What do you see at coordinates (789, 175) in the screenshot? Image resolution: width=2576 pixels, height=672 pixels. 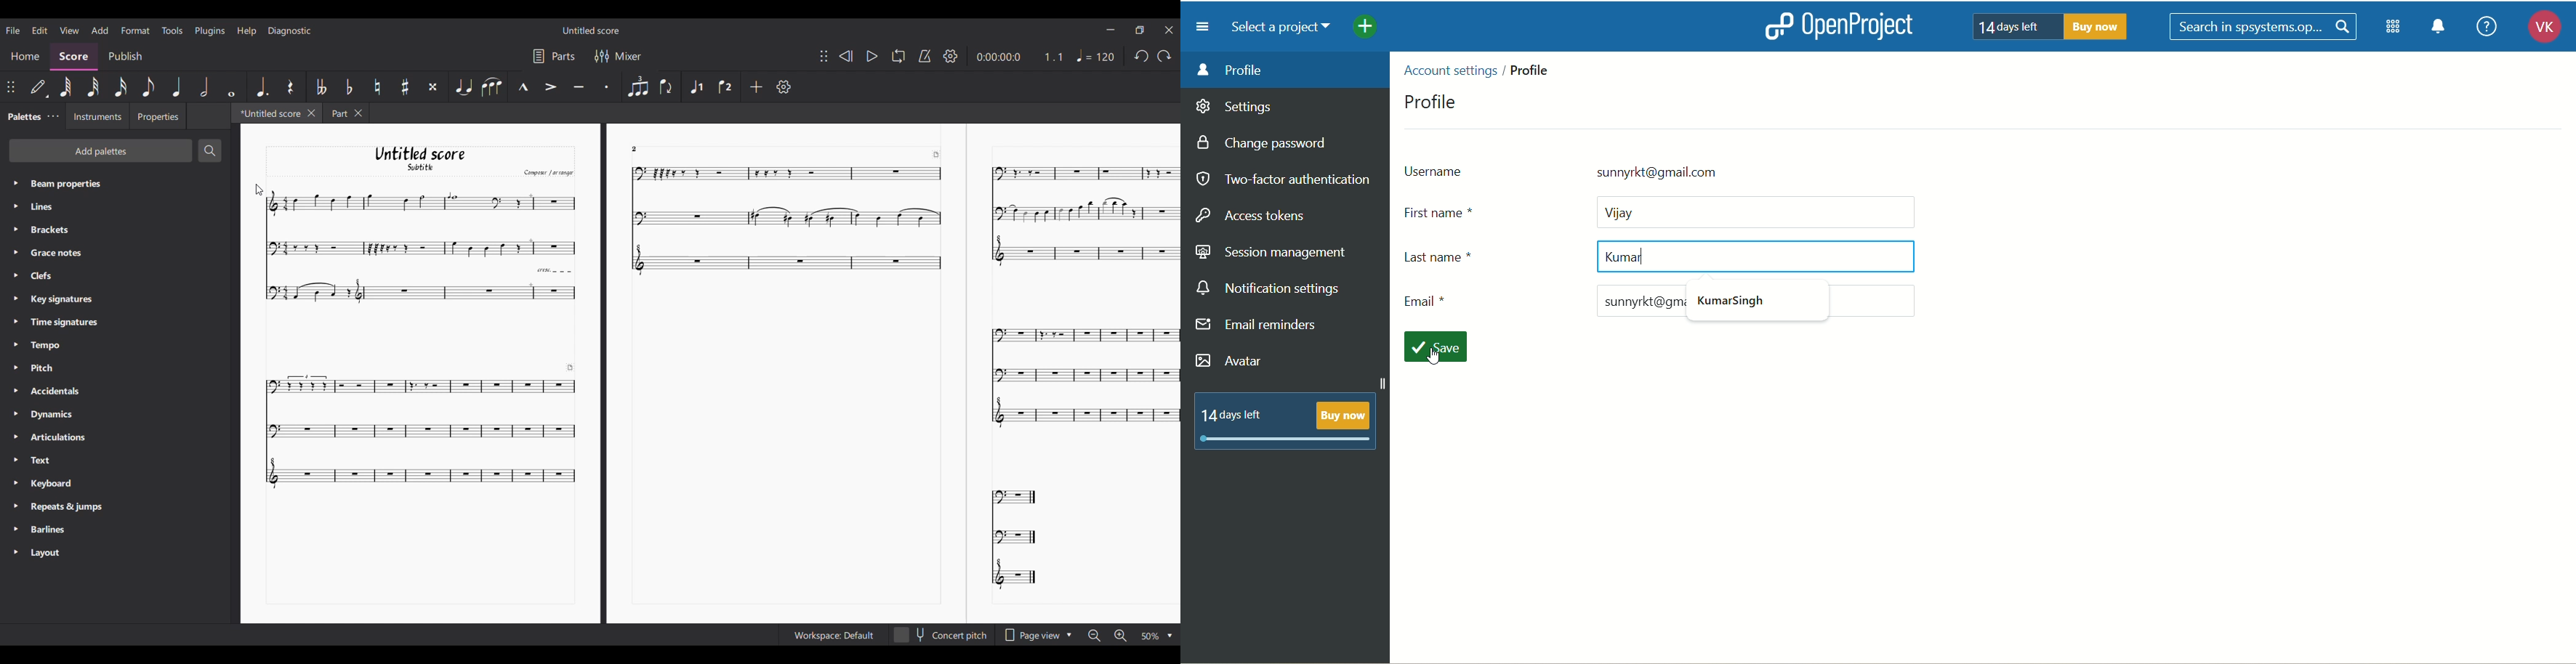 I see `` at bounding box center [789, 175].